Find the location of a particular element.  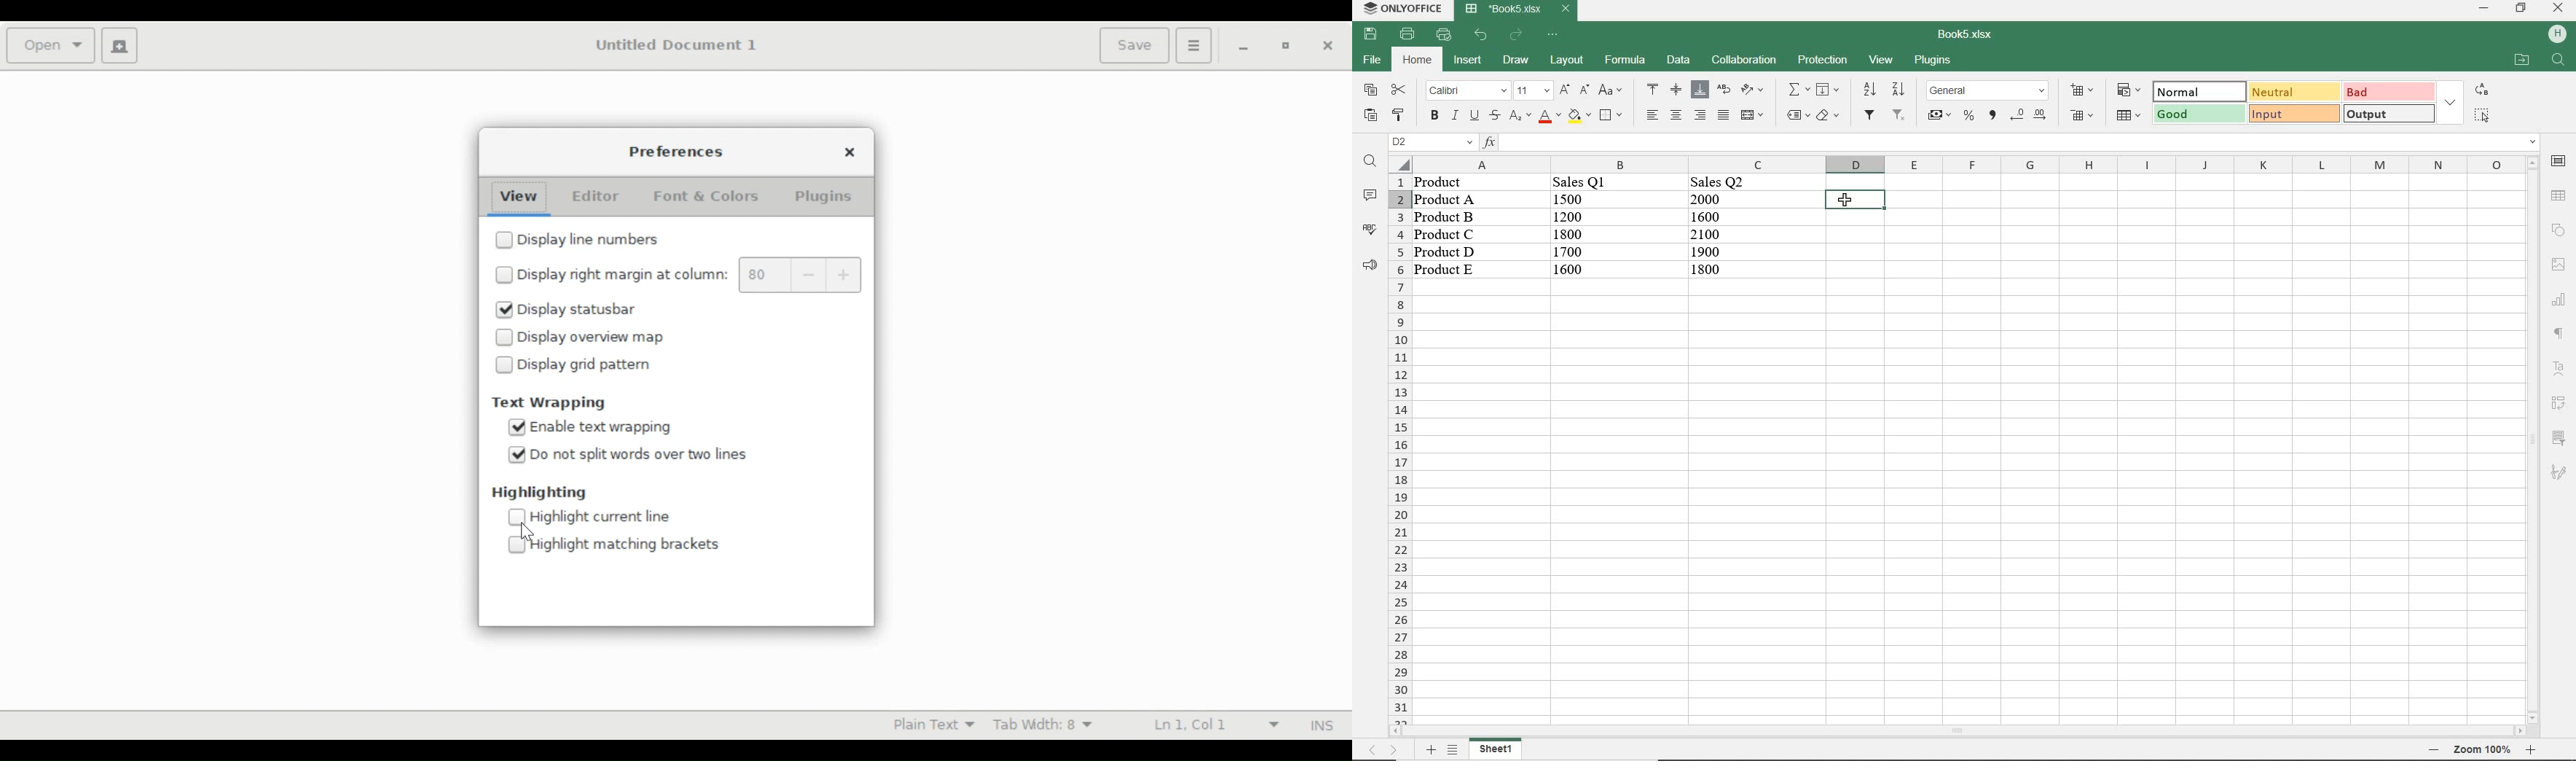

Display statusbar is located at coordinates (577, 310).